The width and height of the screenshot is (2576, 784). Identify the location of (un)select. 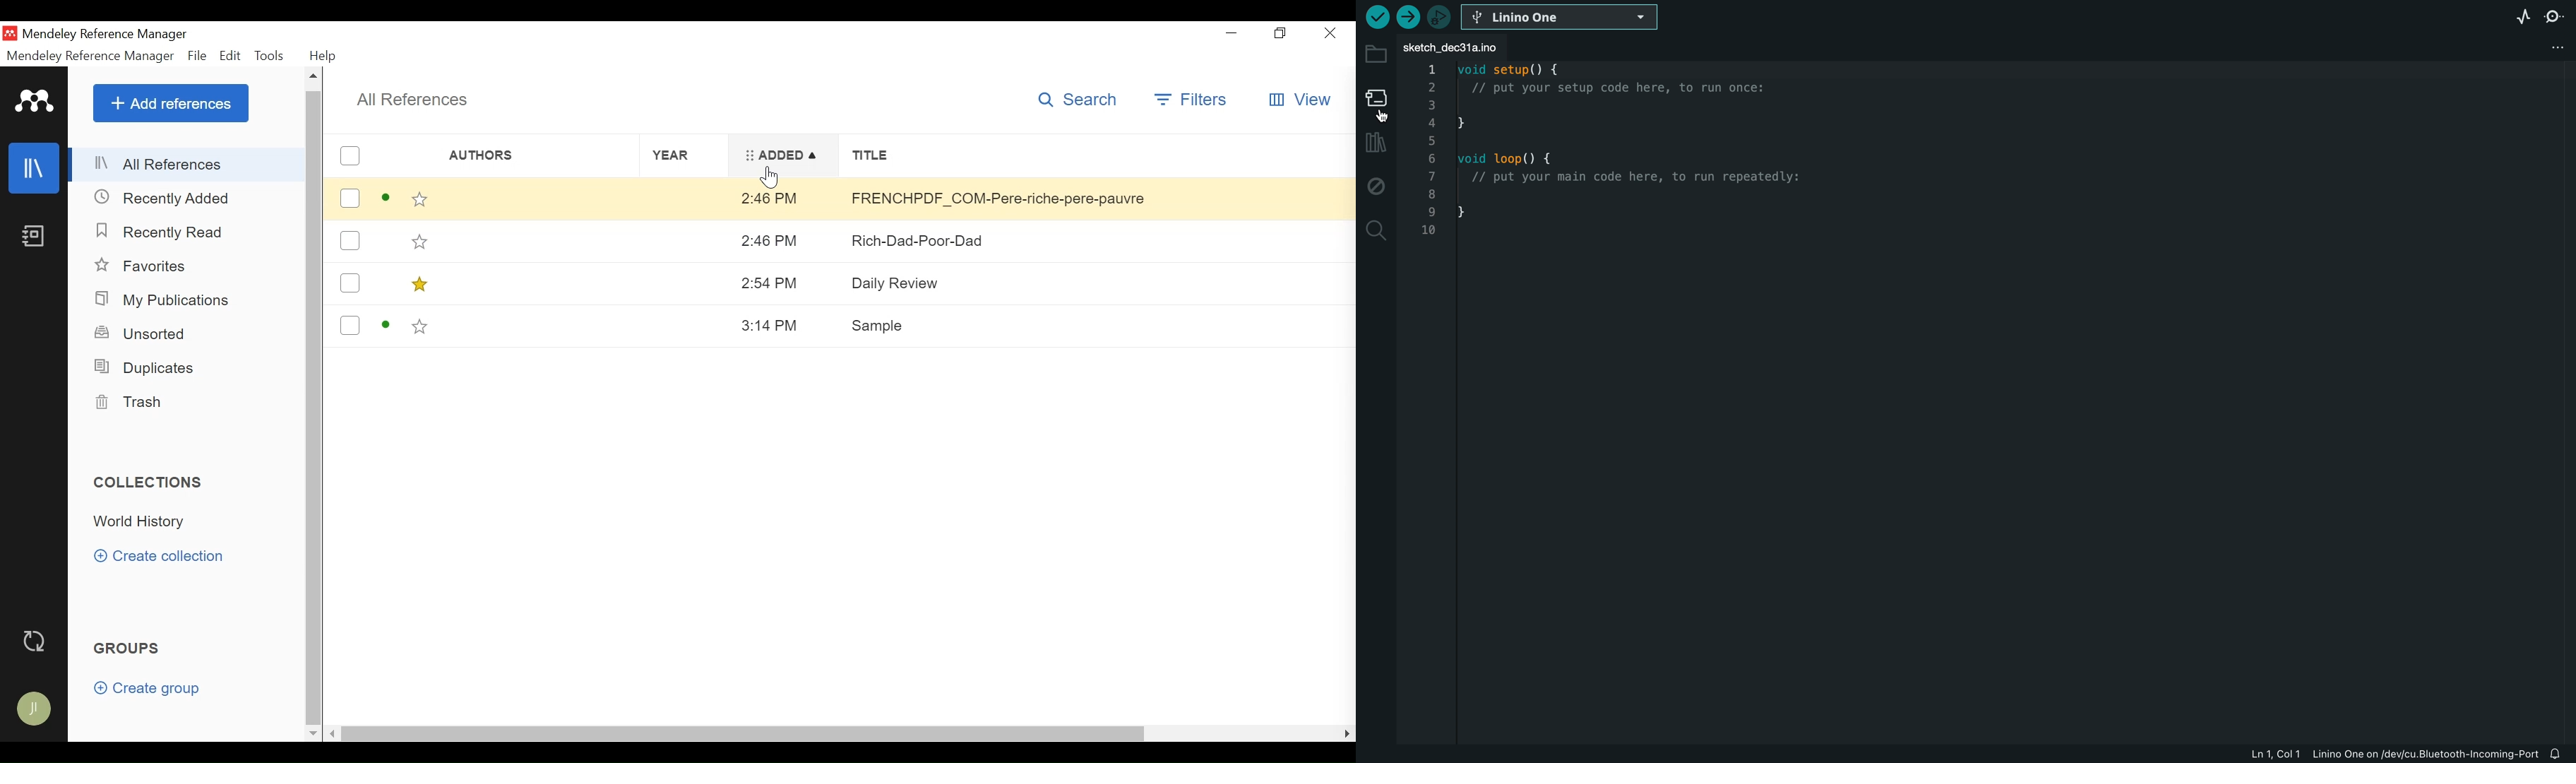
(348, 197).